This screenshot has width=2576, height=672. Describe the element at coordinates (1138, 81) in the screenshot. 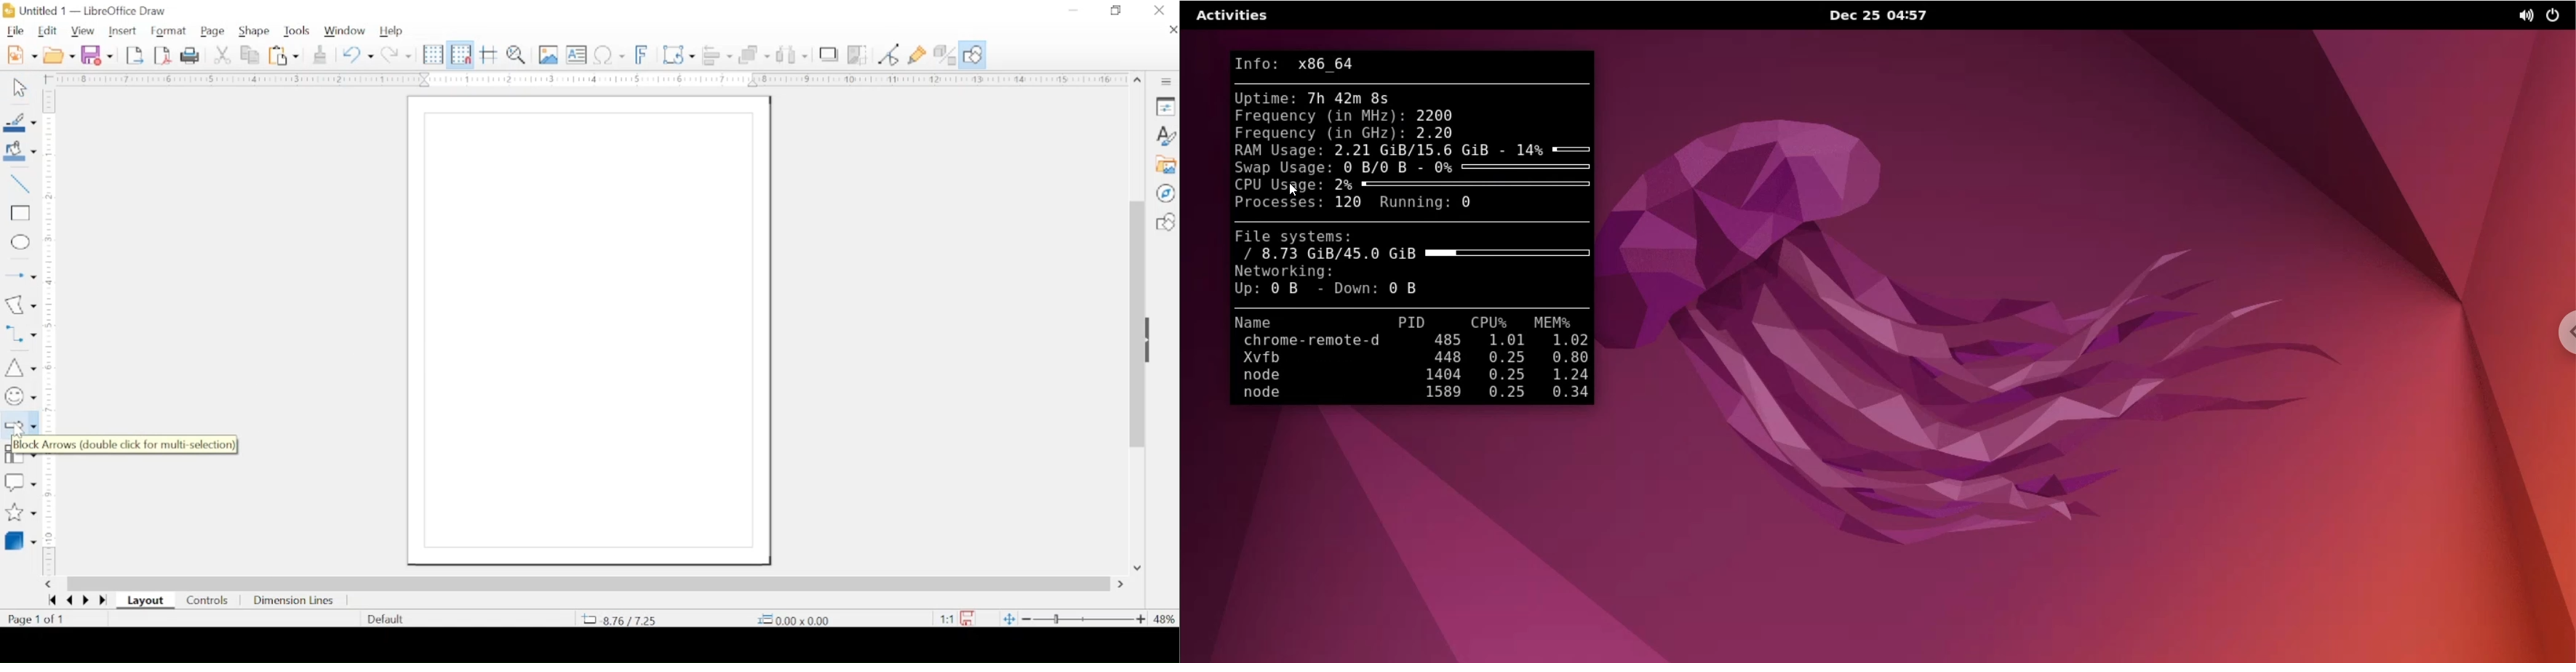

I see `scroll up arrow` at that location.